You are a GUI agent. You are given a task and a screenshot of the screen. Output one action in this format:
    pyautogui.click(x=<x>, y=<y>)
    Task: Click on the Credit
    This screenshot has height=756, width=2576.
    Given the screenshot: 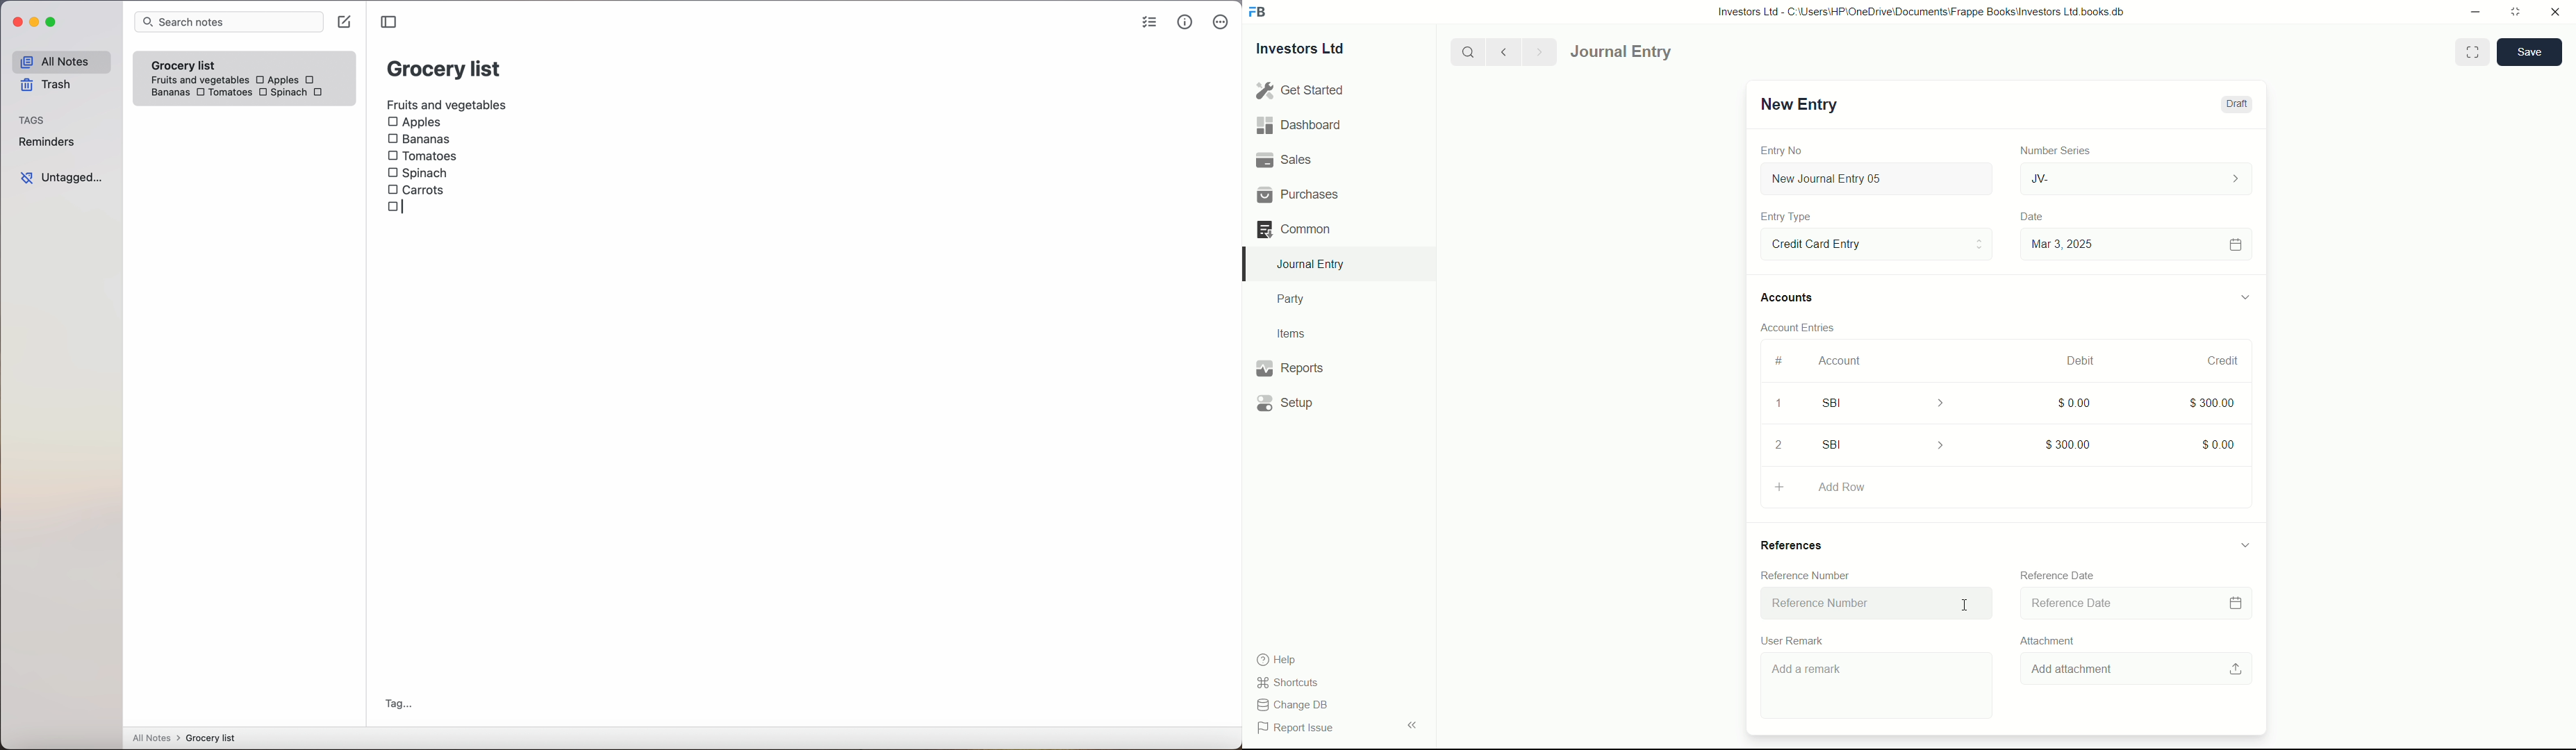 What is the action you would take?
    pyautogui.click(x=2217, y=361)
    